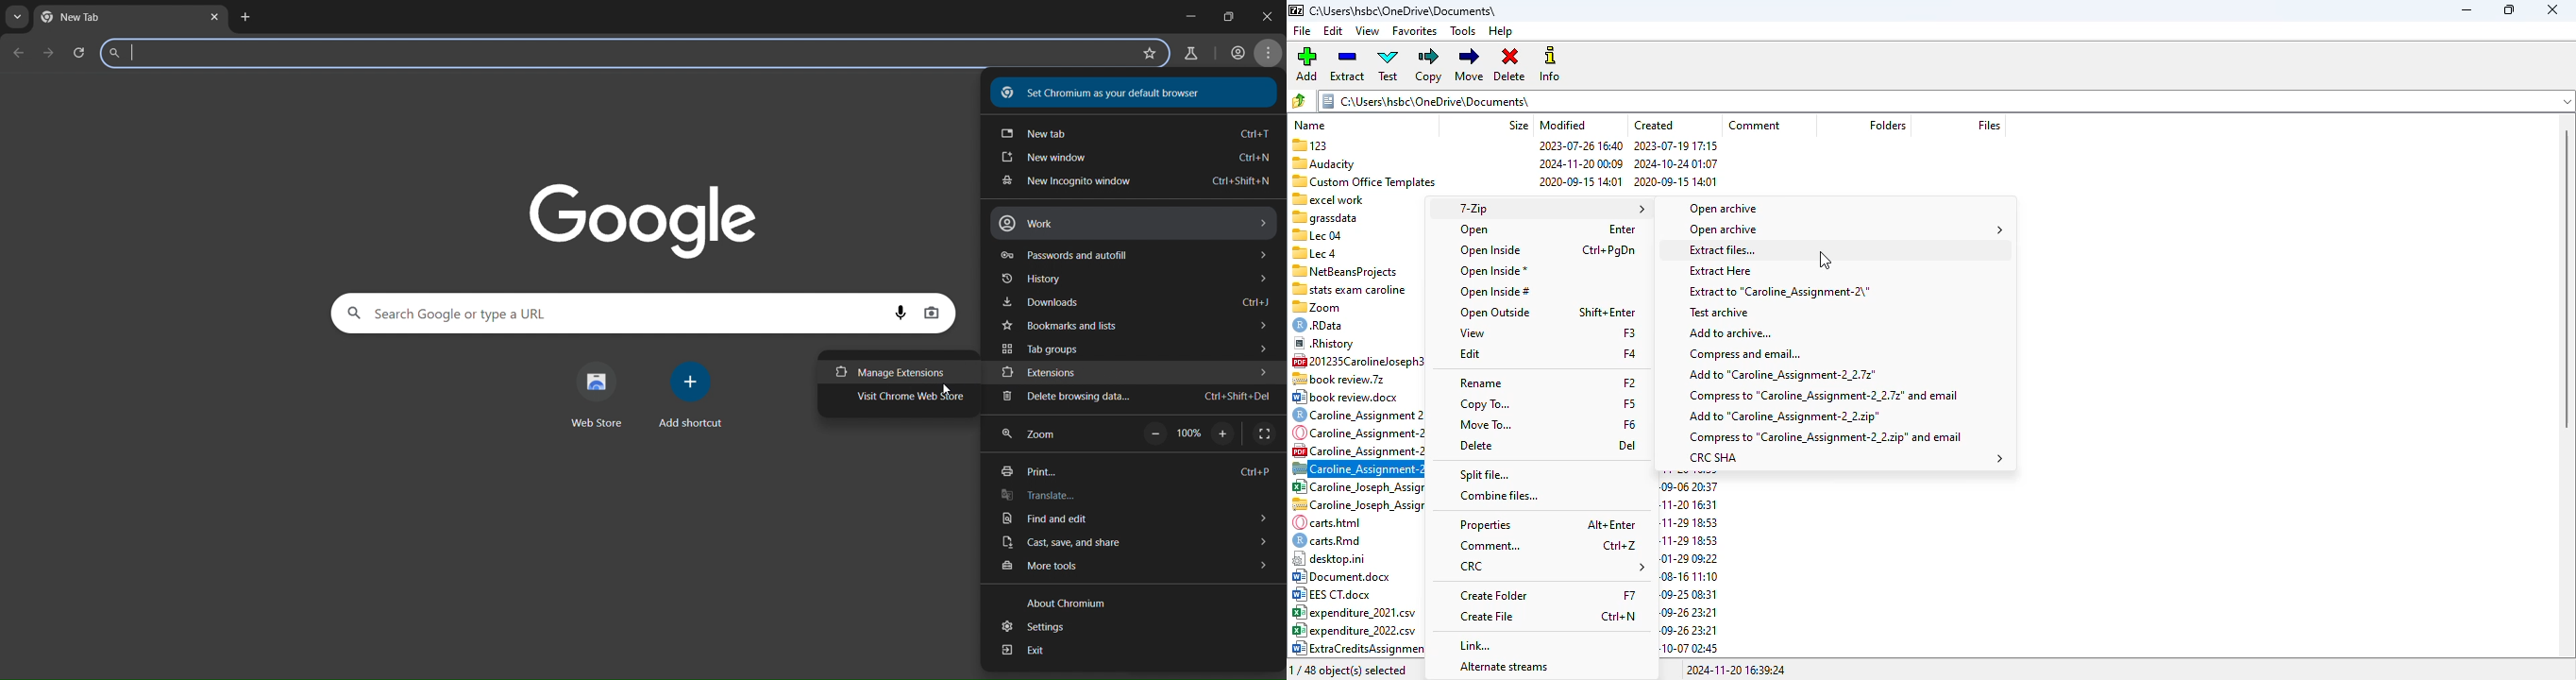 This screenshot has height=700, width=2576. Describe the element at coordinates (1487, 617) in the screenshot. I see `create file` at that location.